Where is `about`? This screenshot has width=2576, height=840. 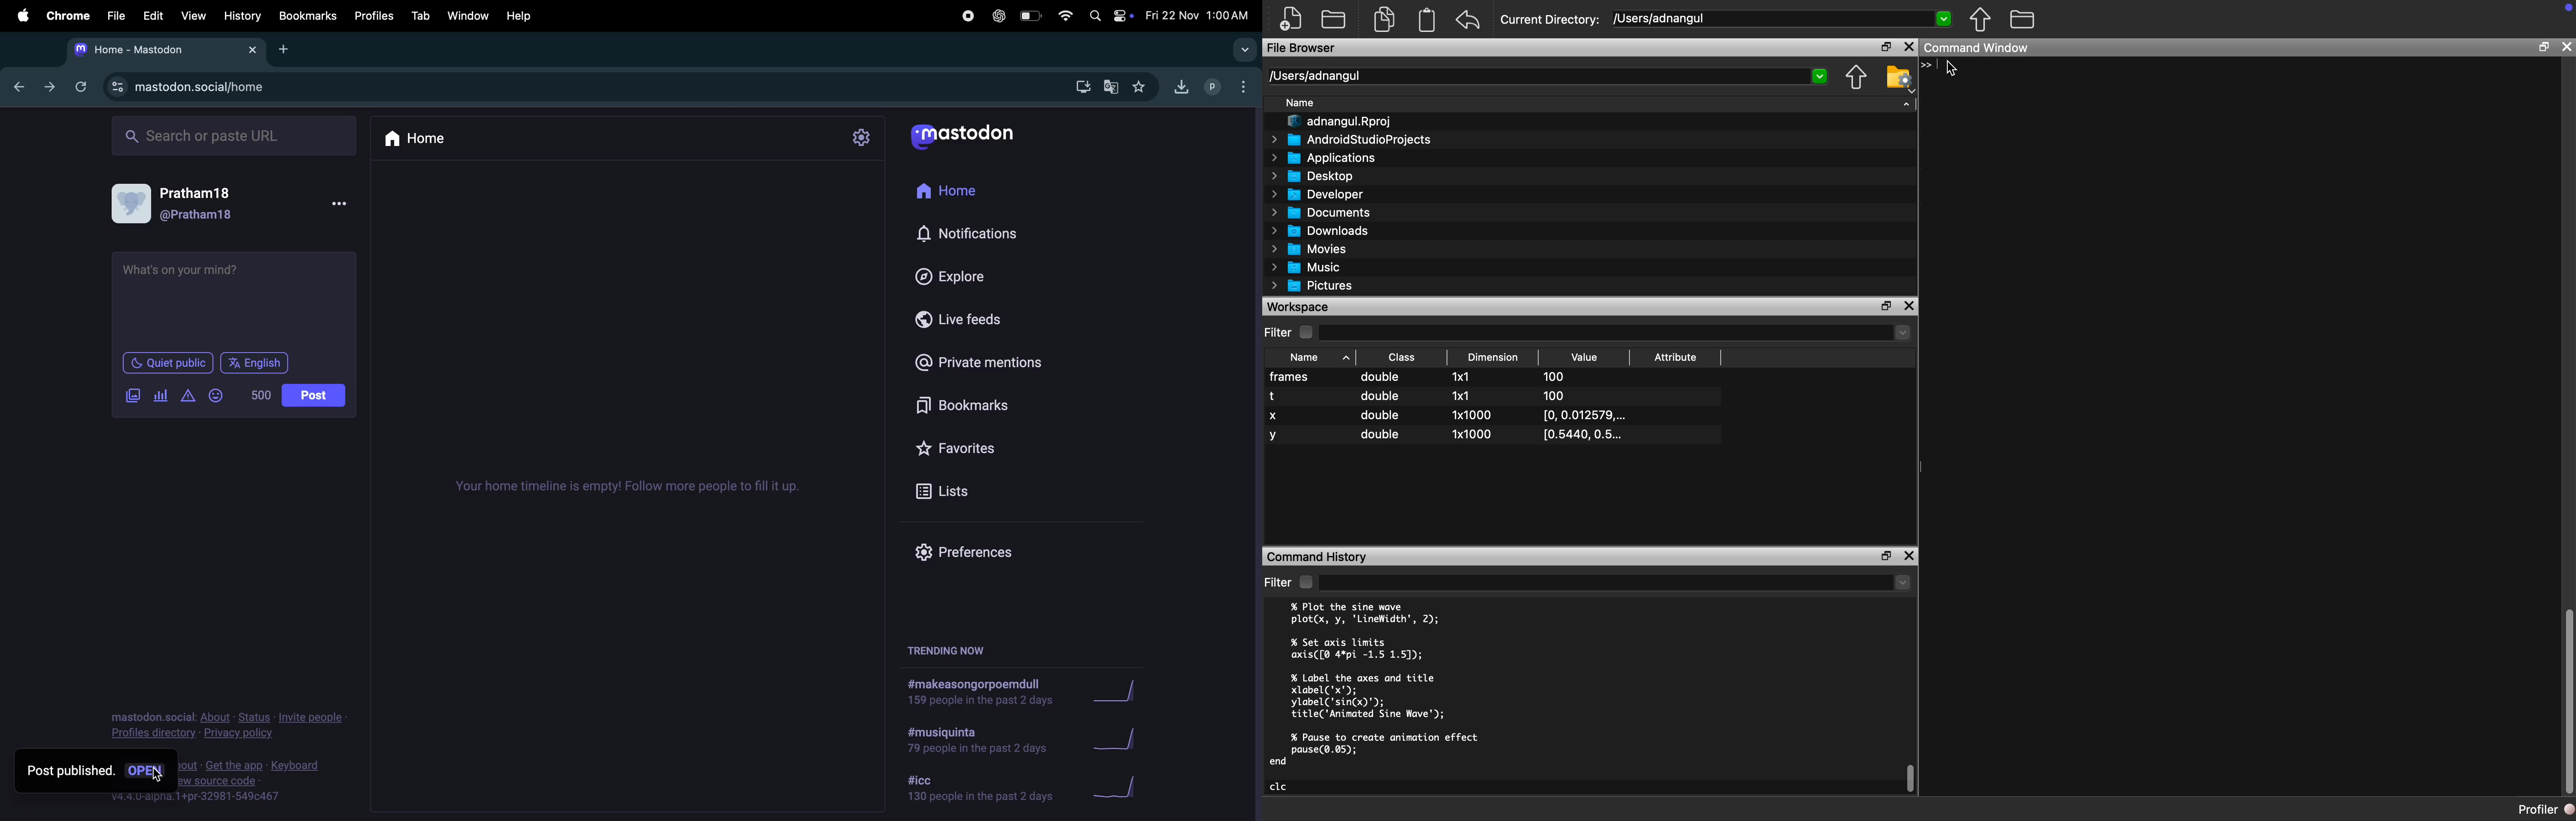 about is located at coordinates (216, 718).